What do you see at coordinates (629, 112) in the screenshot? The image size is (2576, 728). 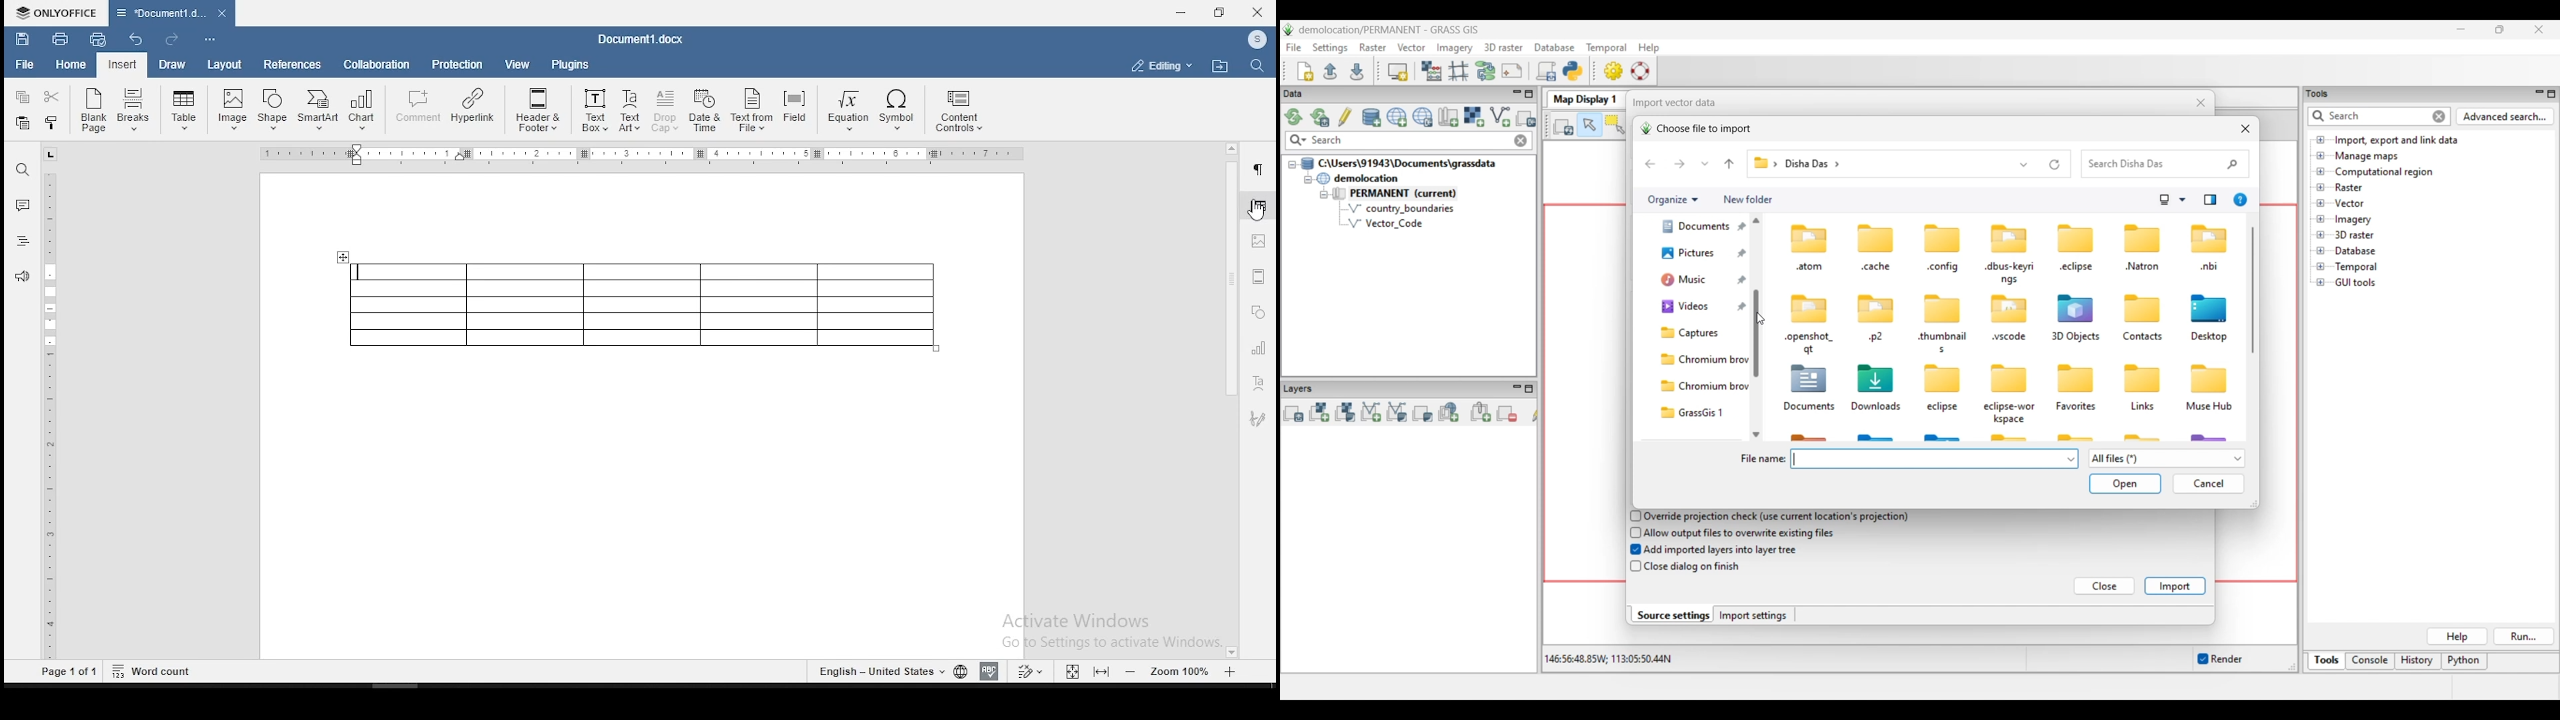 I see `TextArt` at bounding box center [629, 112].